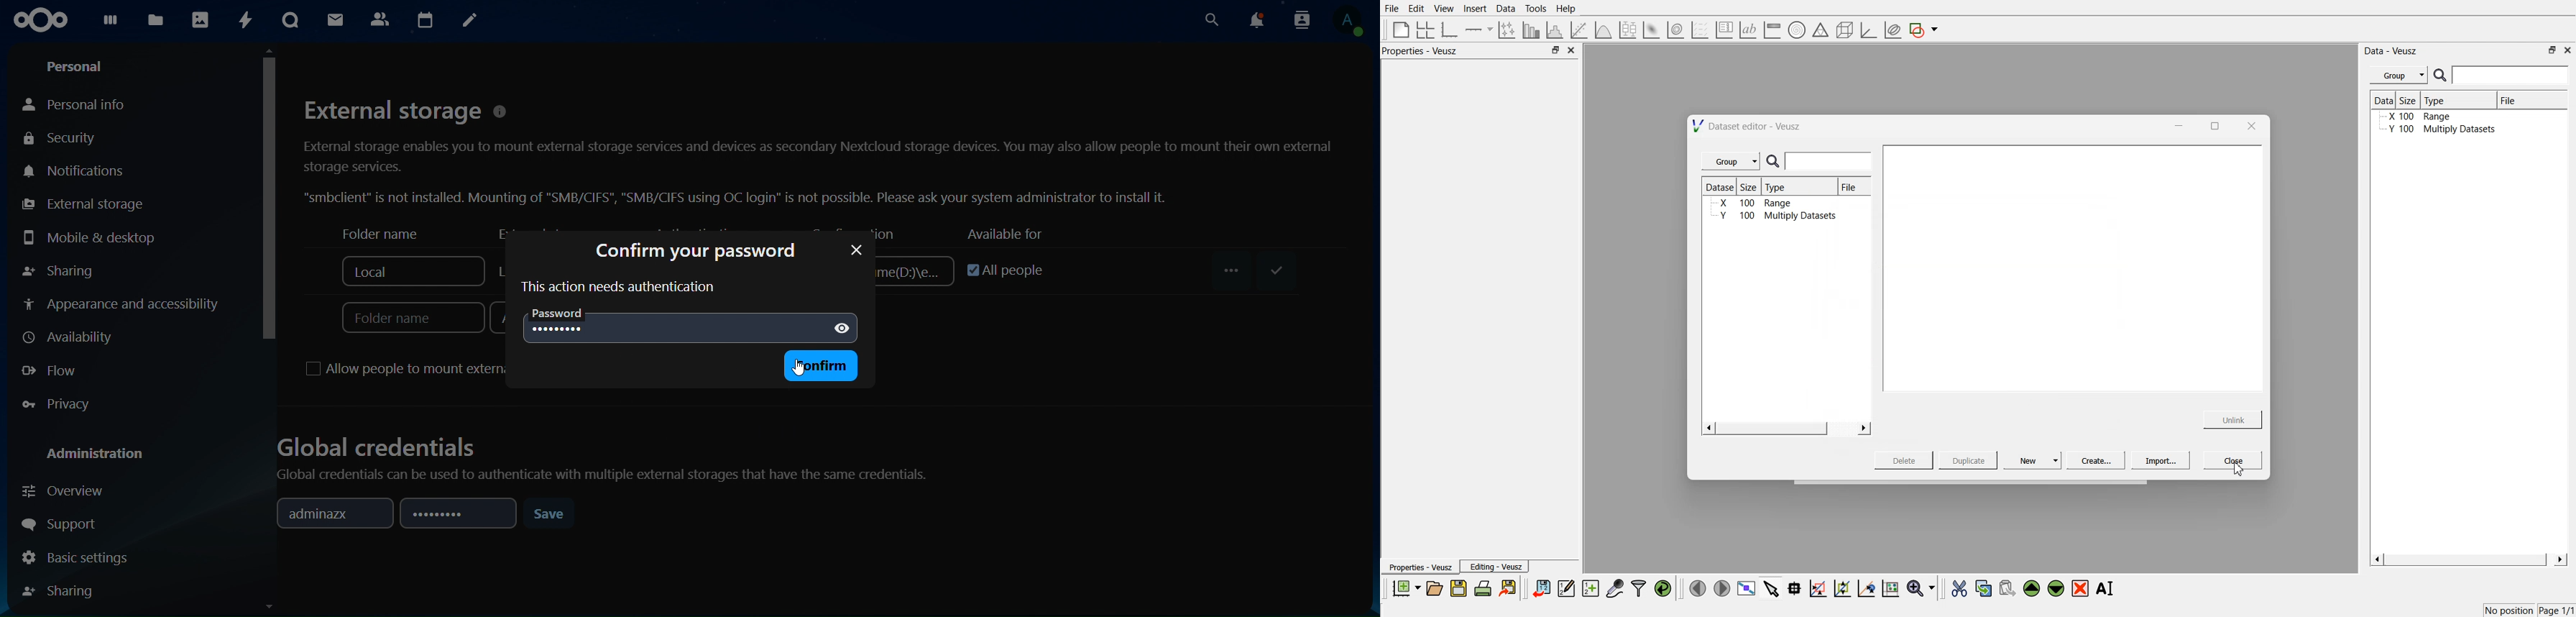 The width and height of the screenshot is (2576, 644). What do you see at coordinates (1557, 29) in the screenshot?
I see `histogram` at bounding box center [1557, 29].